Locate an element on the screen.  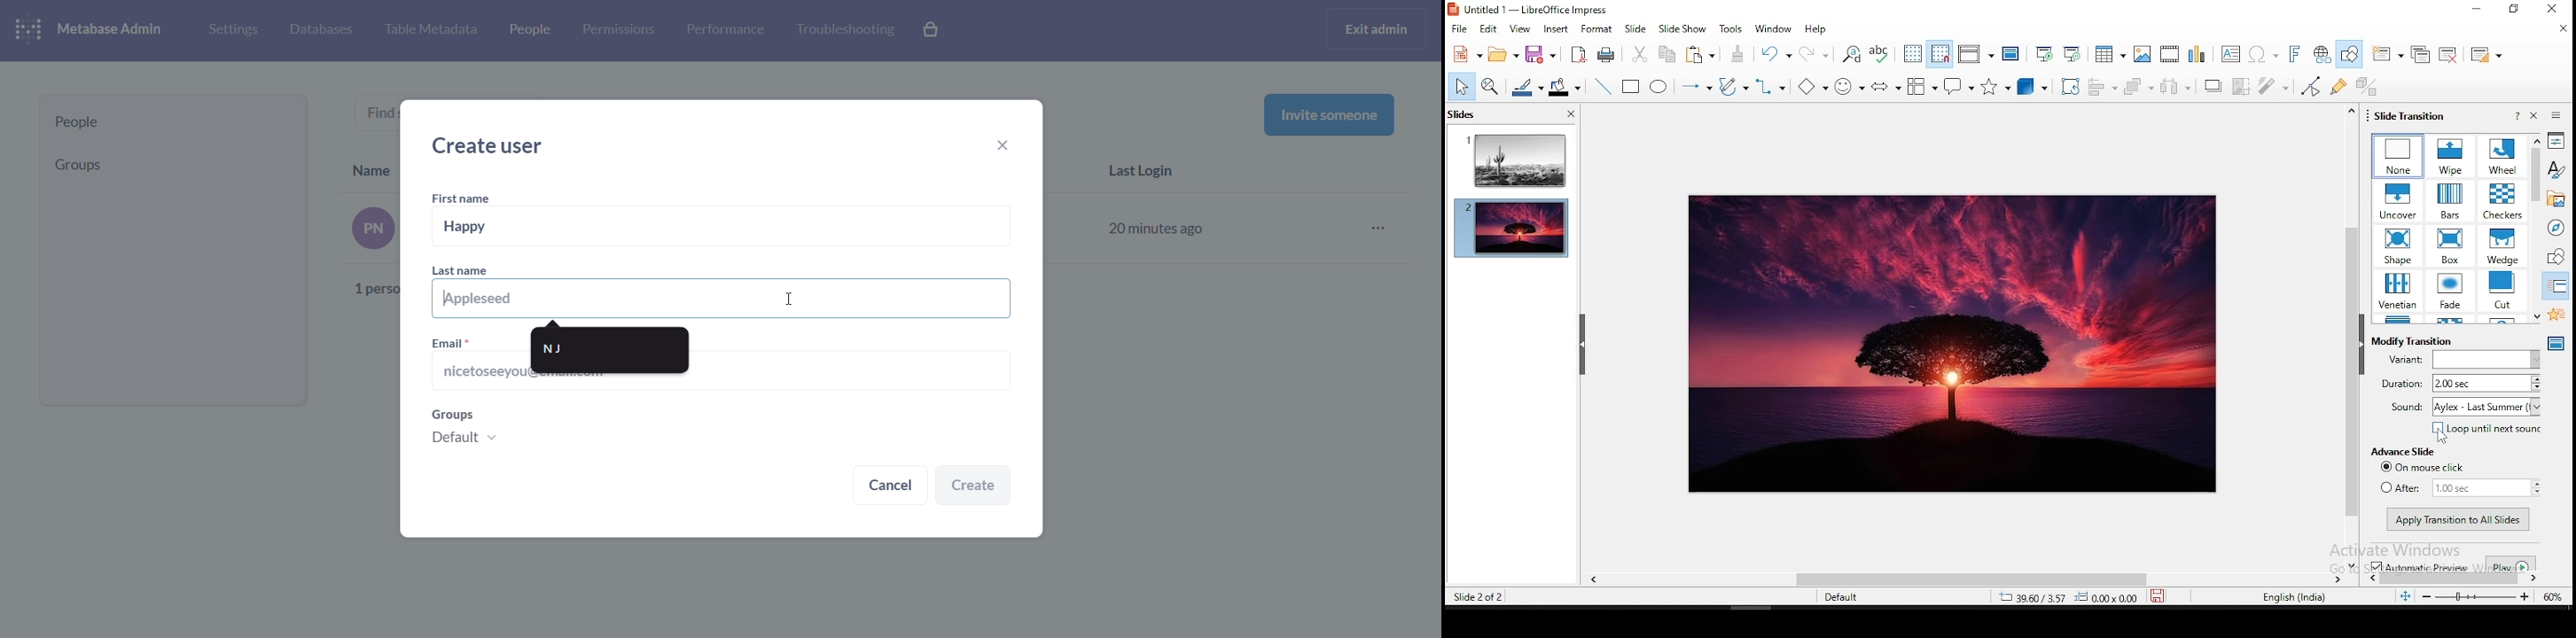
variant is located at coordinates (2460, 360).